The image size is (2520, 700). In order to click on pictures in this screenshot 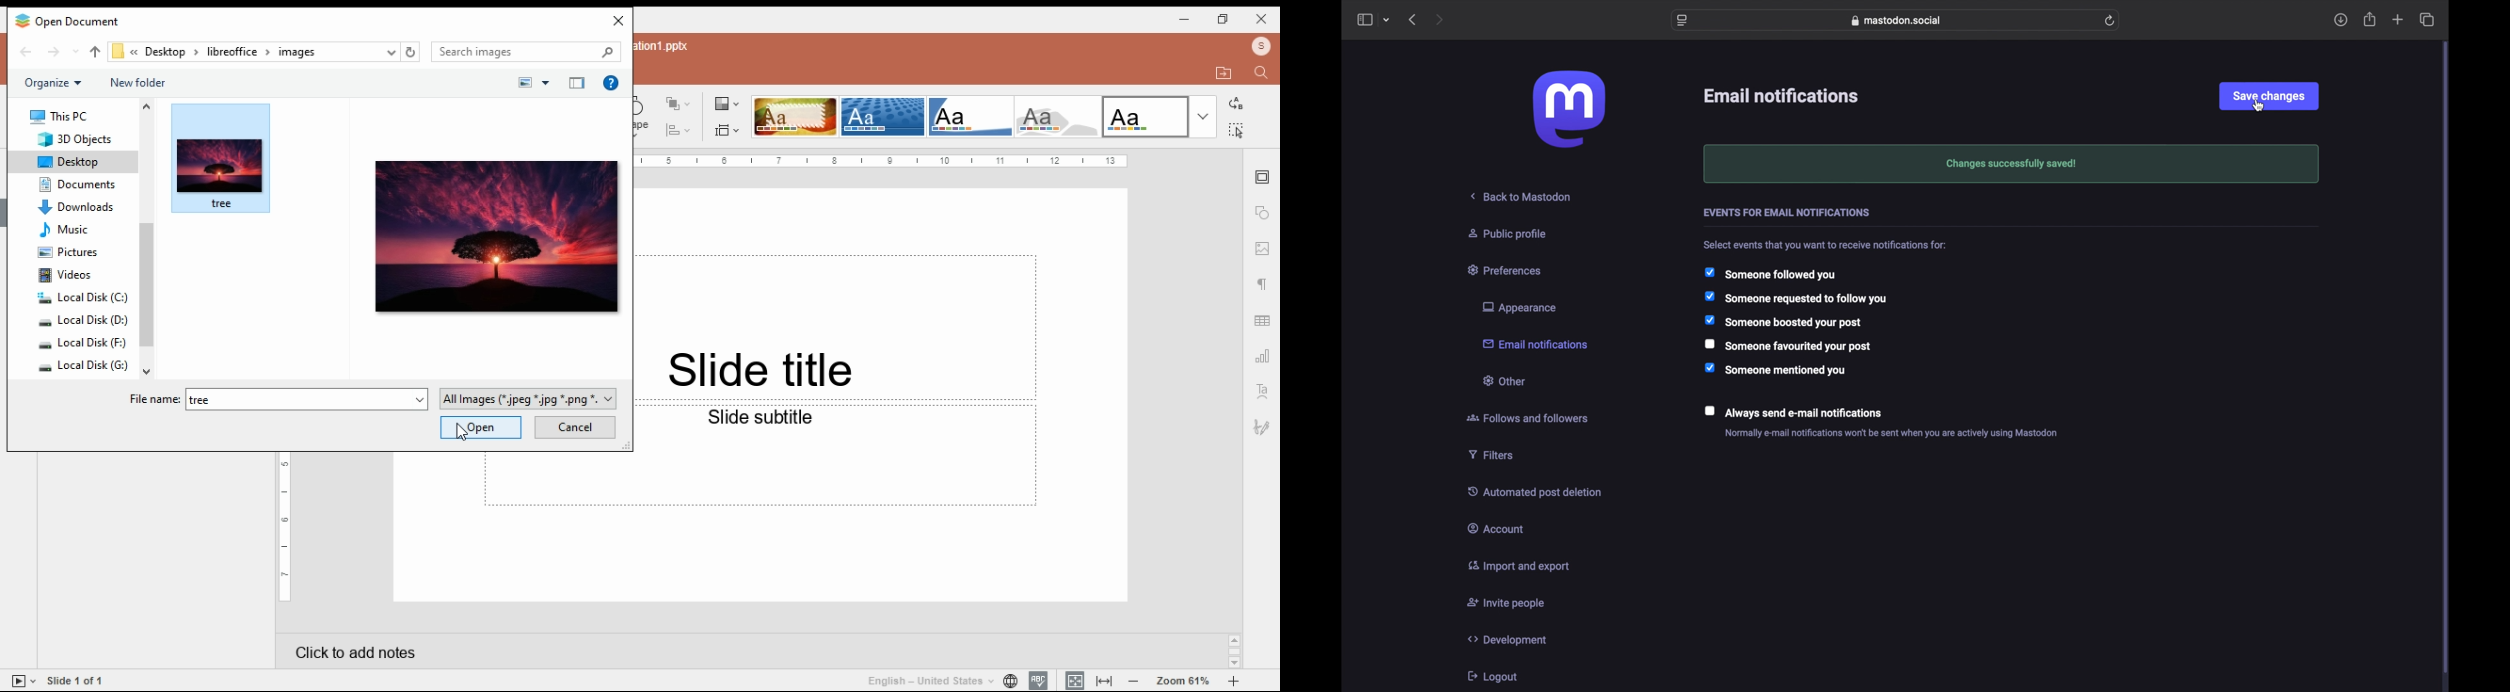, I will do `click(66, 251)`.